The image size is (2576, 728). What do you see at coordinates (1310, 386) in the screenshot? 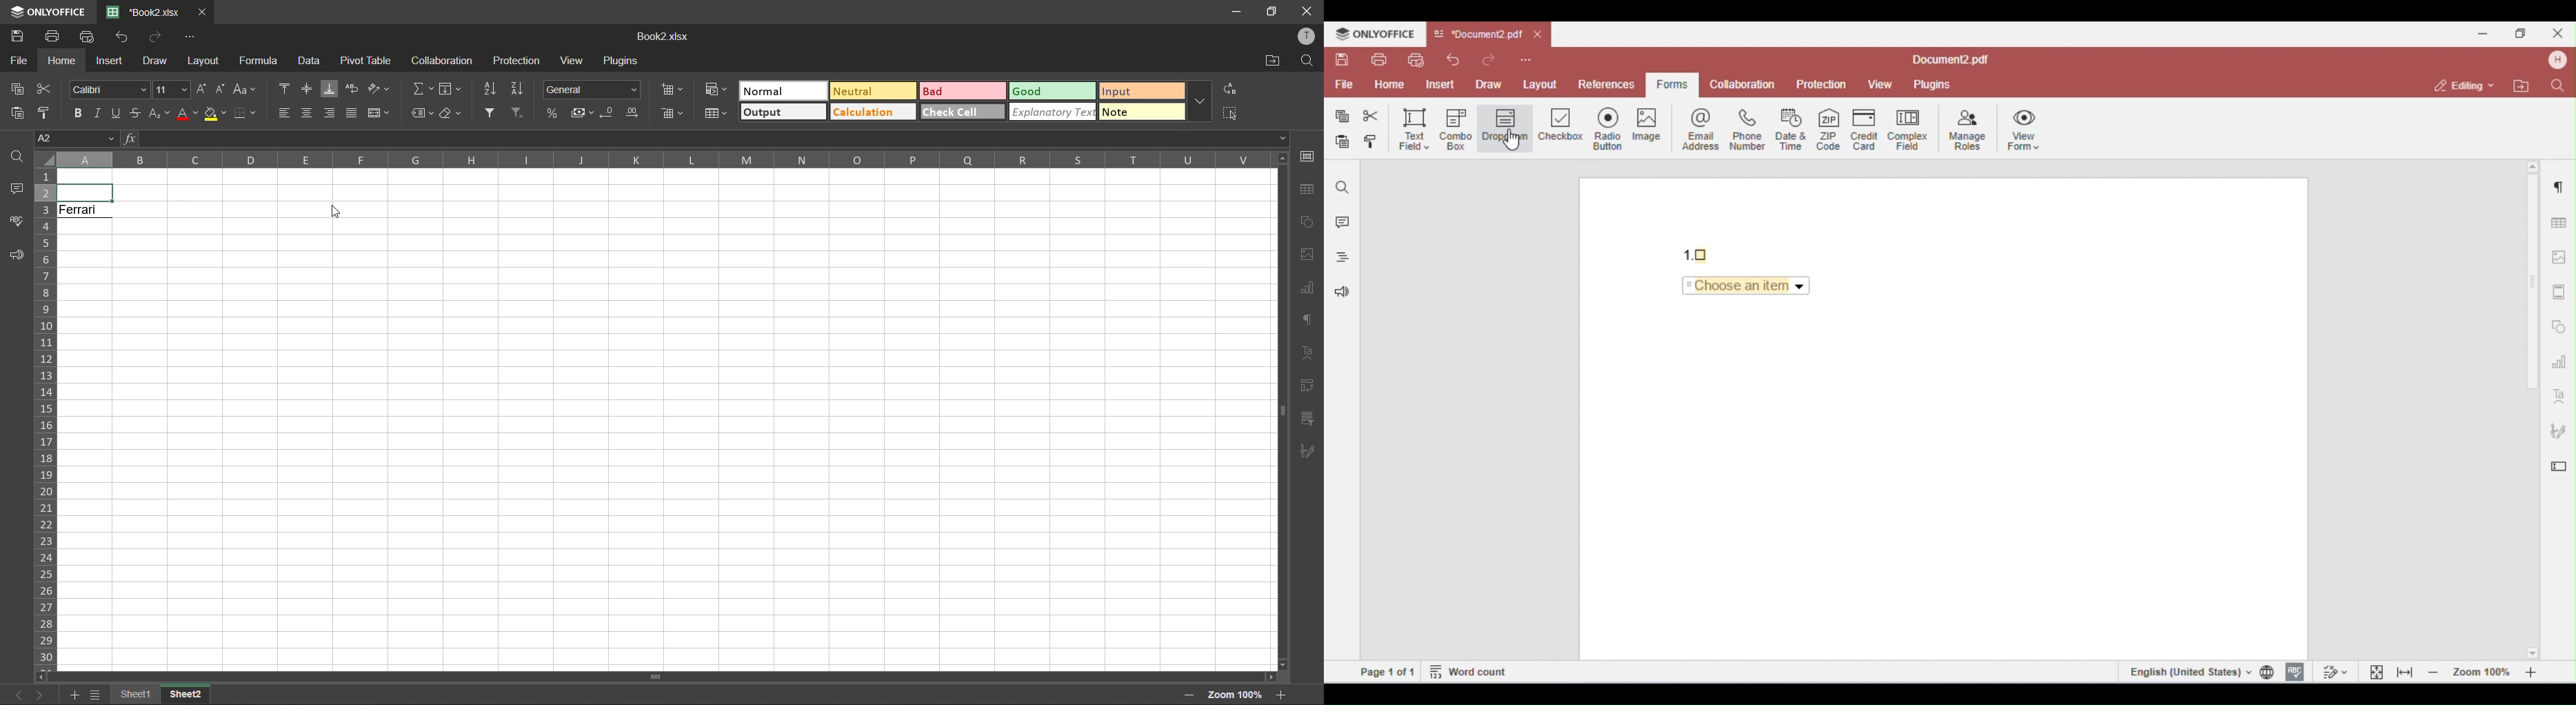
I see `pivot table` at bounding box center [1310, 386].